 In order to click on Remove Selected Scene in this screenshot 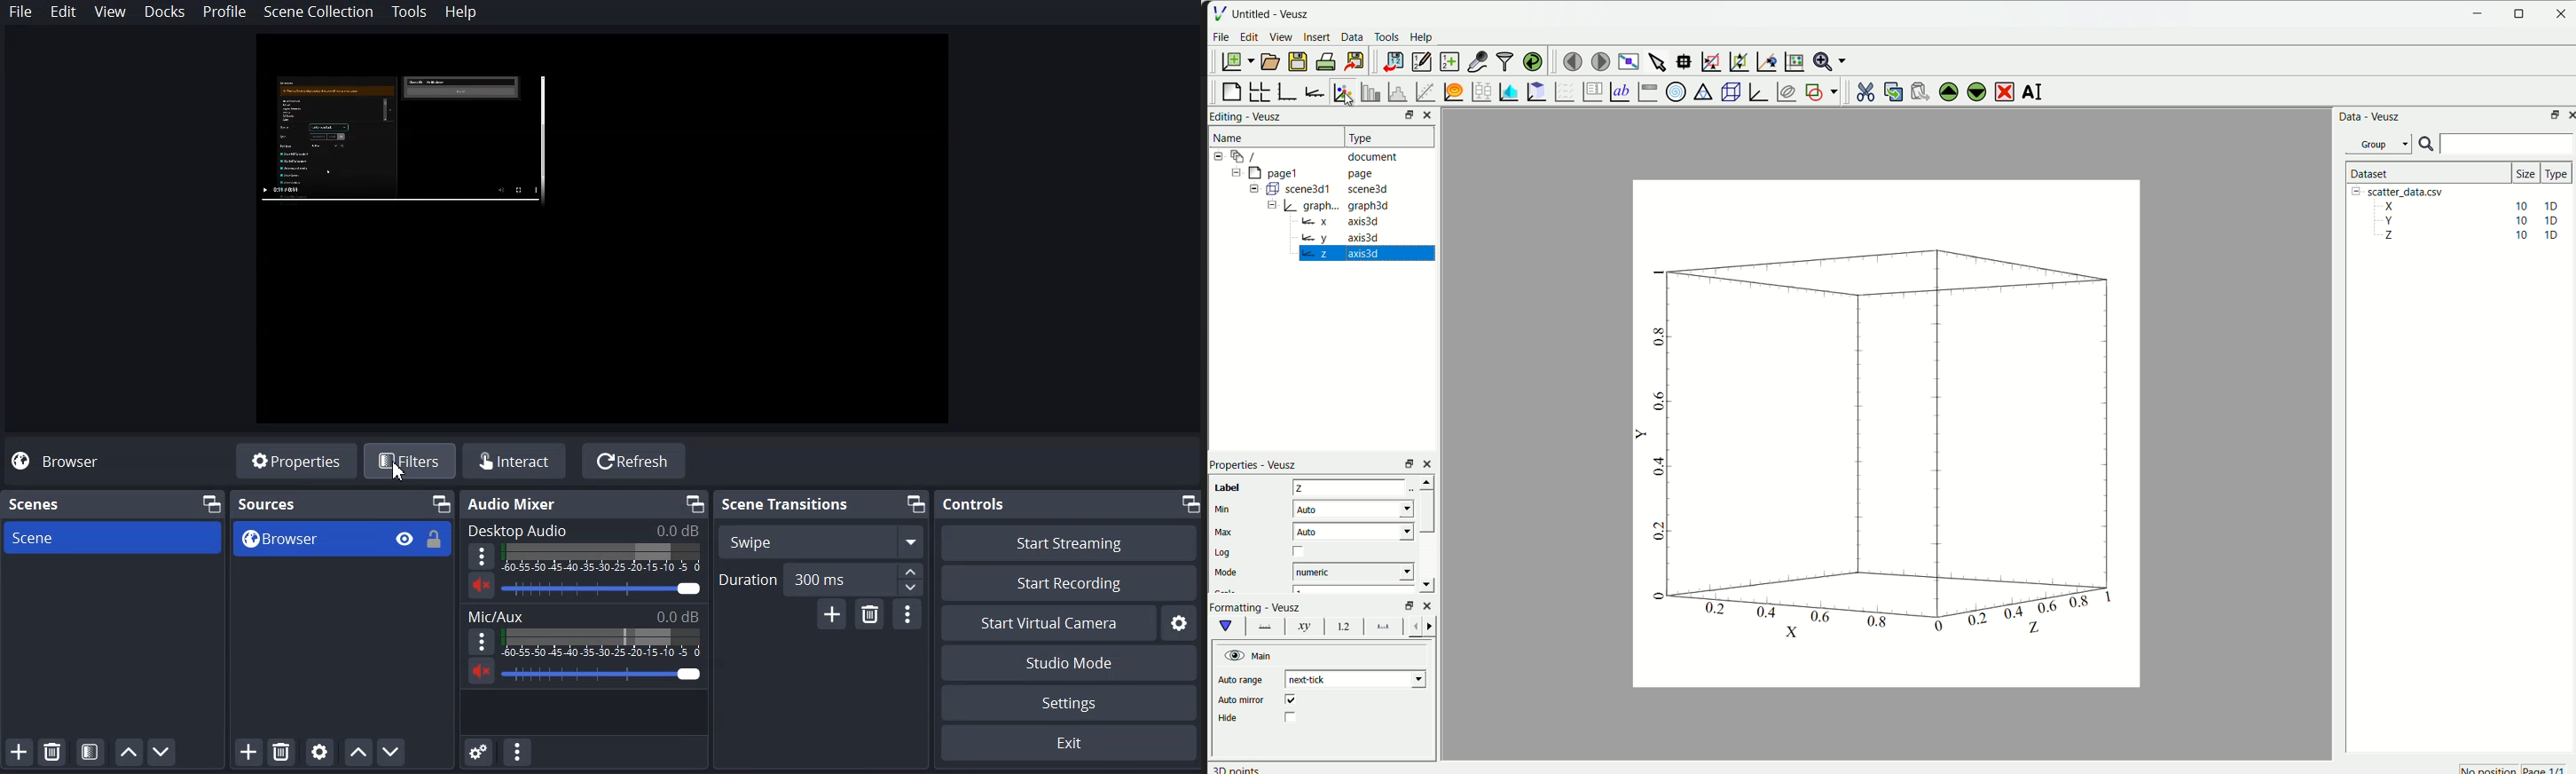, I will do `click(51, 751)`.